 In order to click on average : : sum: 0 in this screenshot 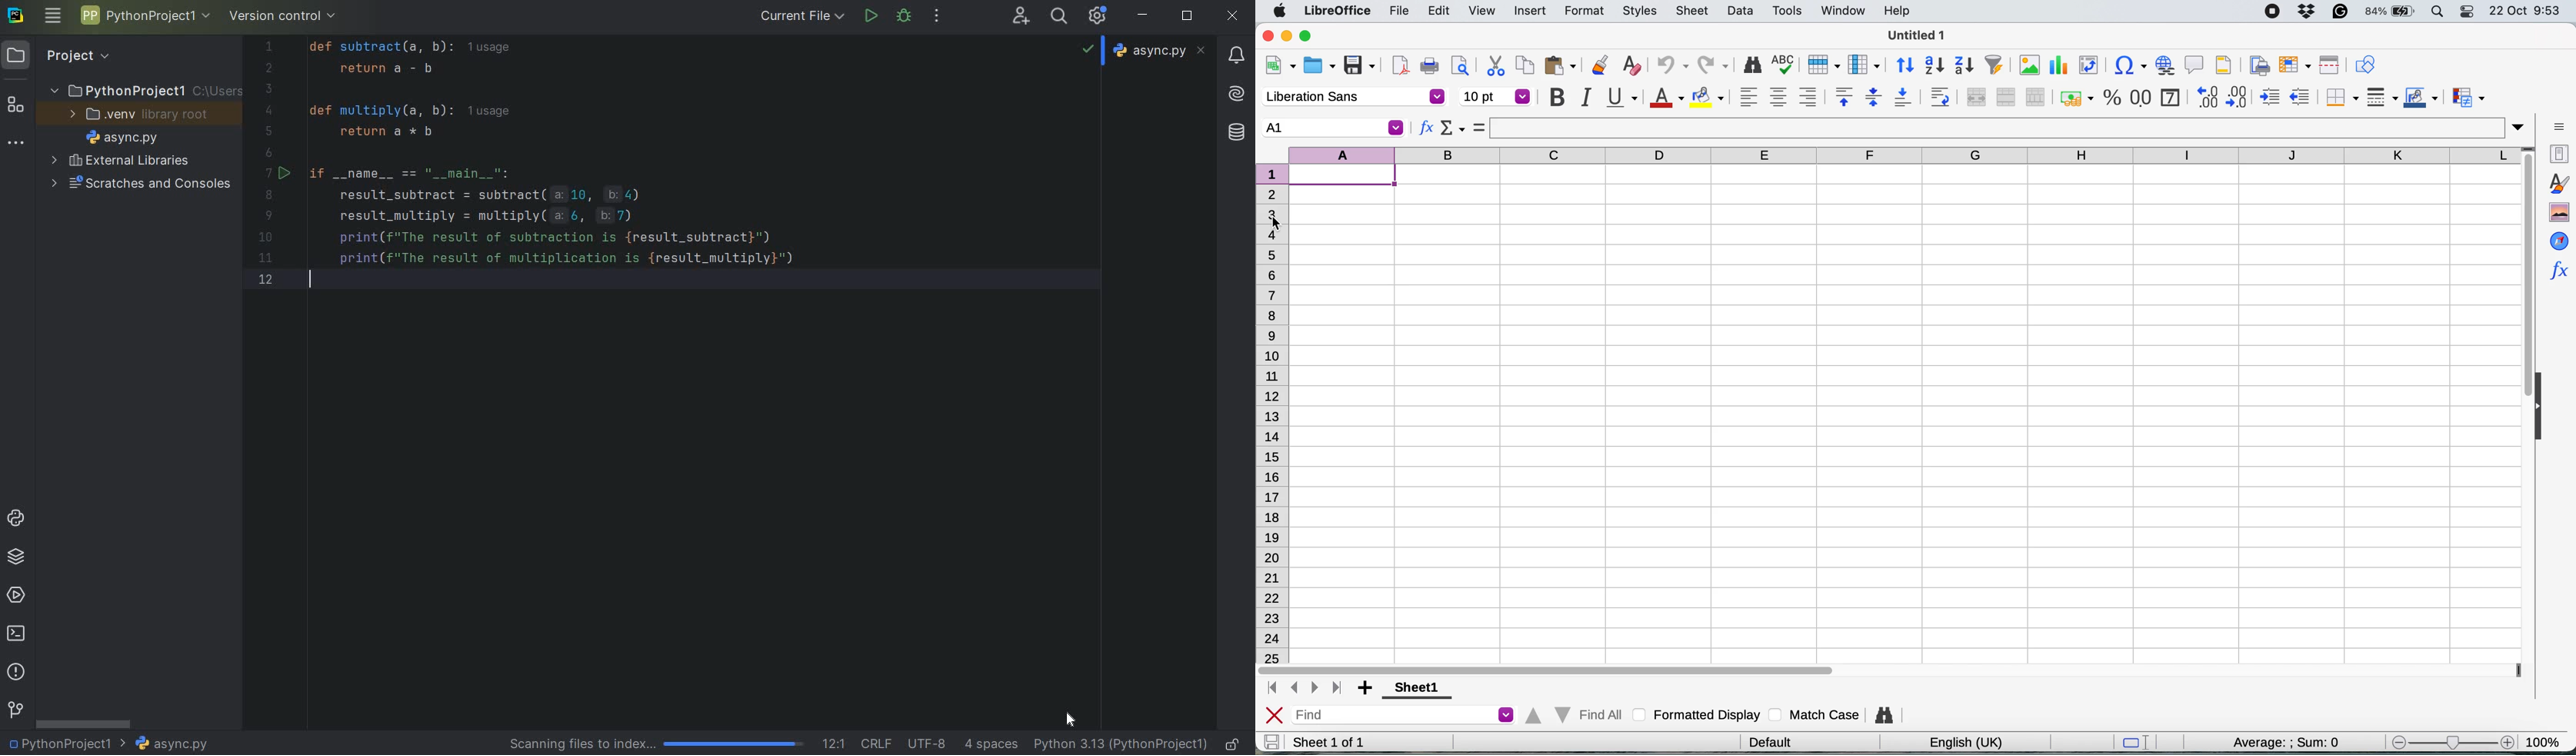, I will do `click(2273, 740)`.